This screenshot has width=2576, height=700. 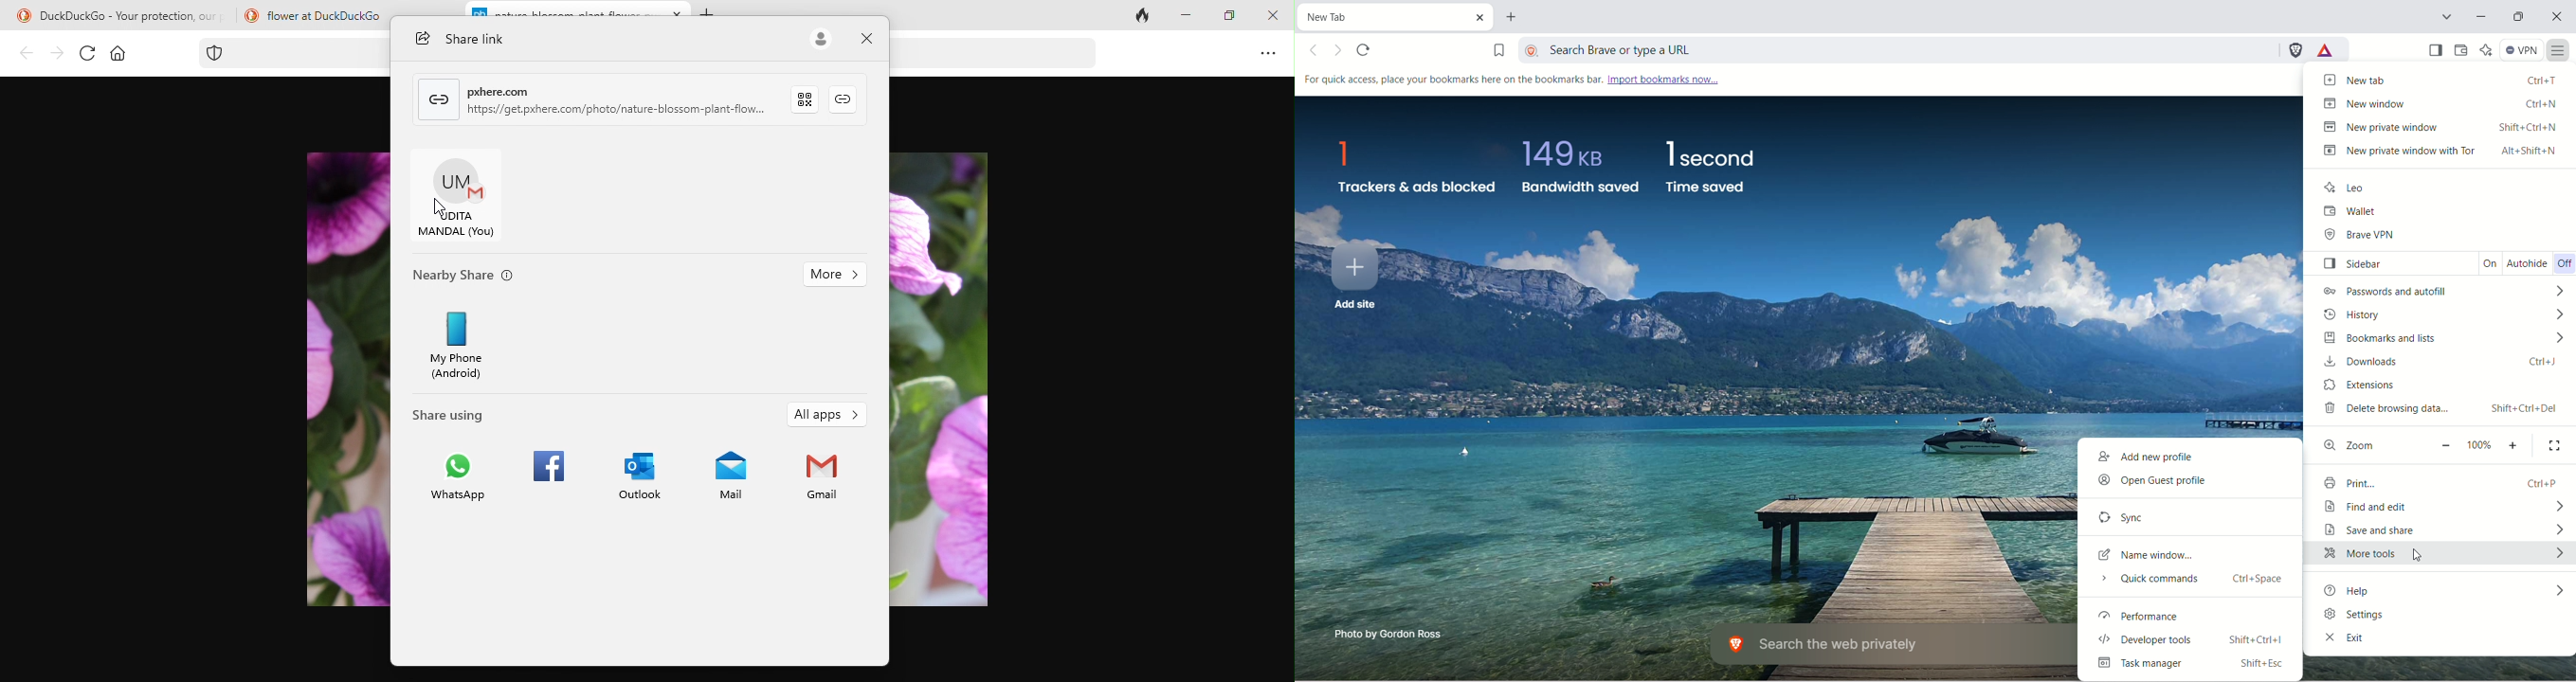 What do you see at coordinates (463, 411) in the screenshot?
I see `share using` at bounding box center [463, 411].